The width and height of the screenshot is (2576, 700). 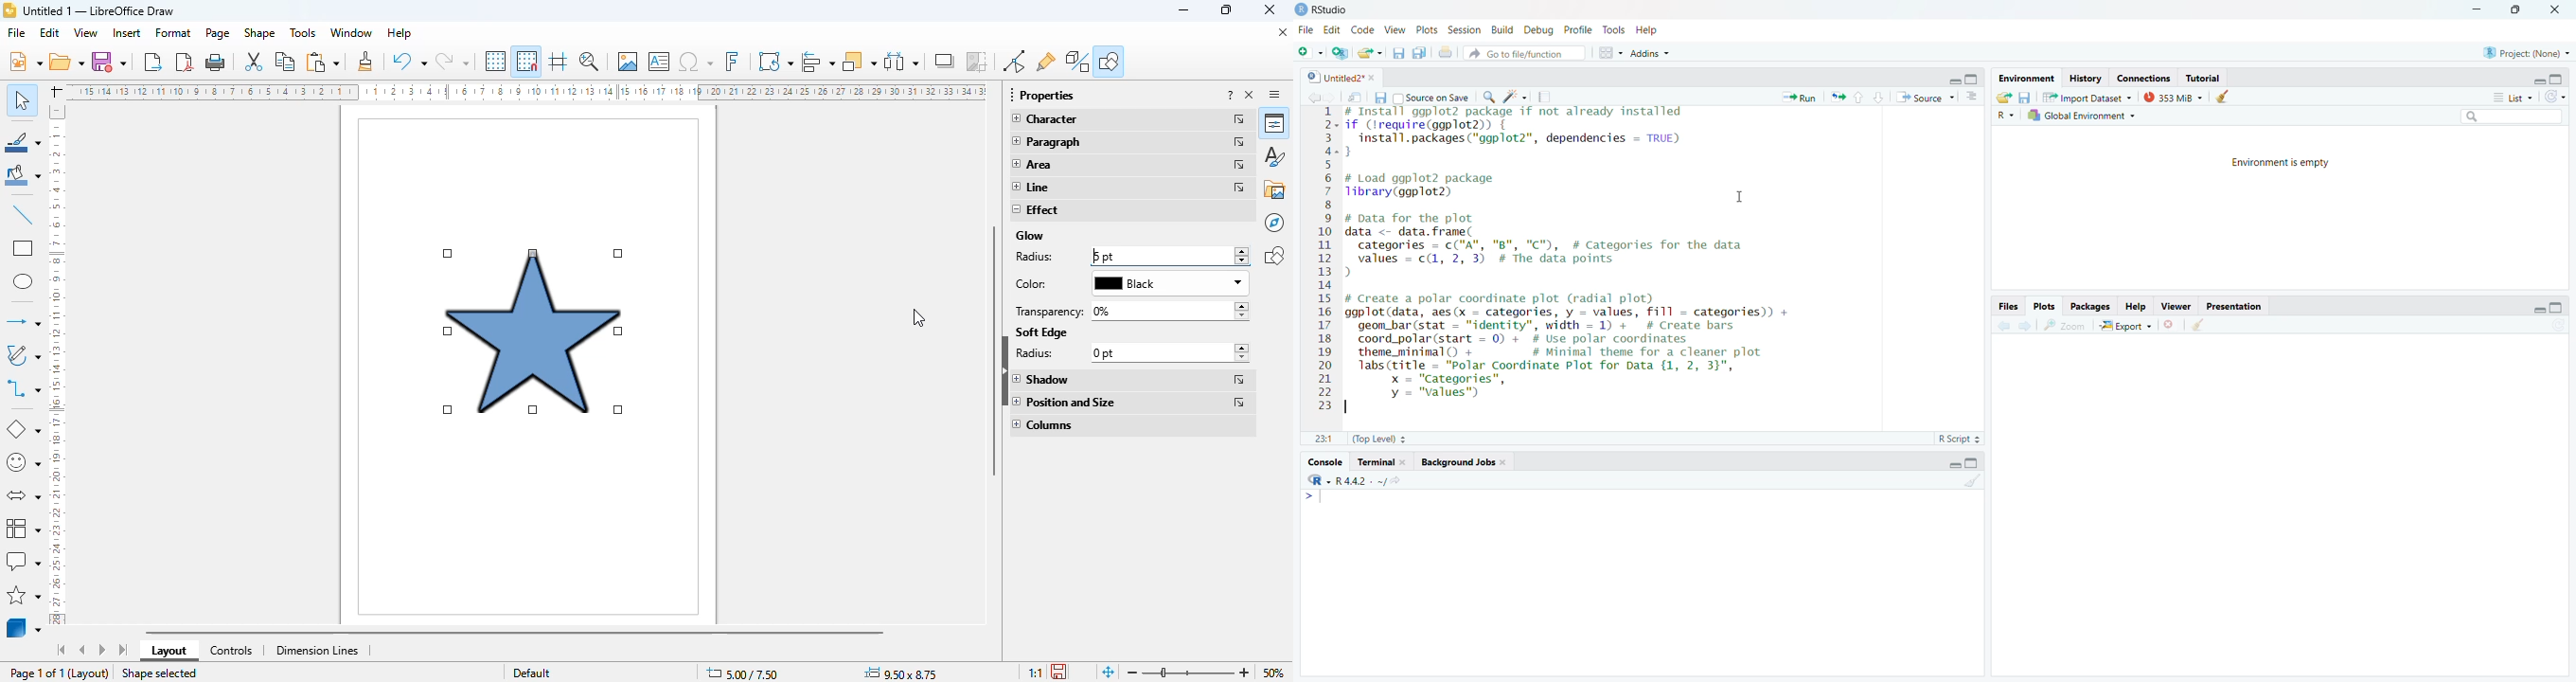 What do you see at coordinates (89, 674) in the screenshot?
I see `(Layout)` at bounding box center [89, 674].